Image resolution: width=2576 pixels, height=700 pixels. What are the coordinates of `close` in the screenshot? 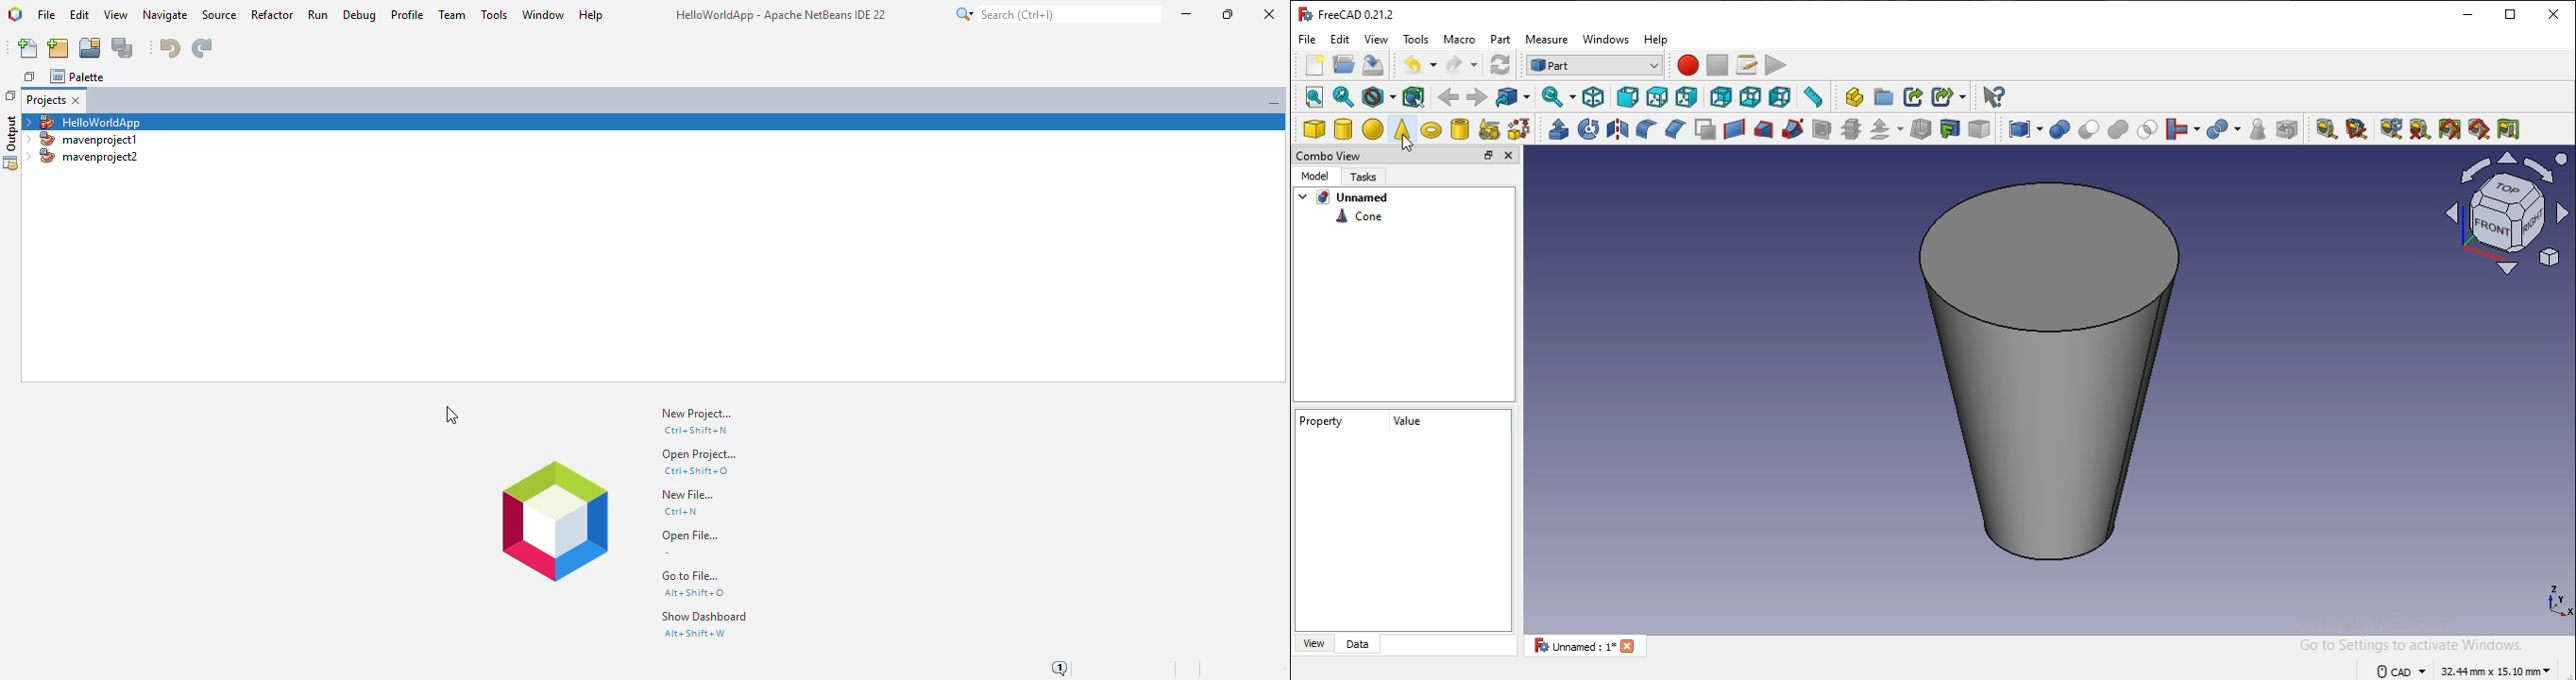 It's located at (1266, 16).